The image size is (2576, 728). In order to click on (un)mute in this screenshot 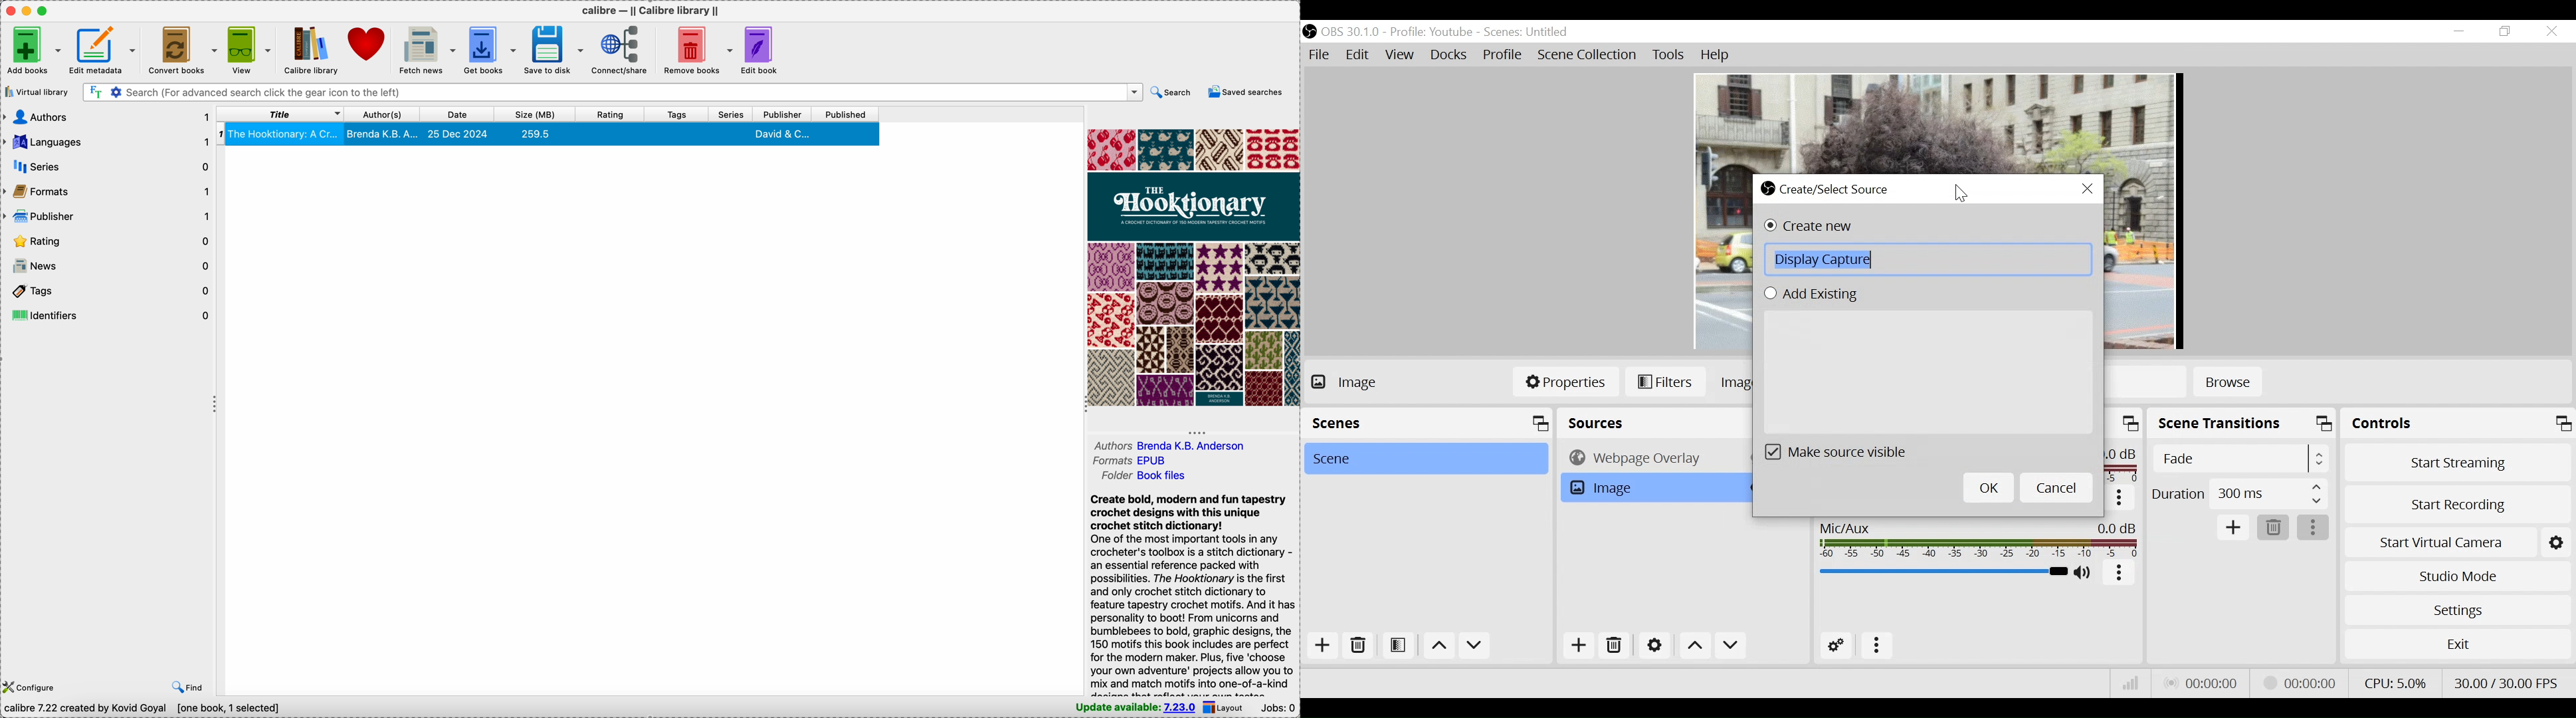, I will do `click(2084, 574)`.